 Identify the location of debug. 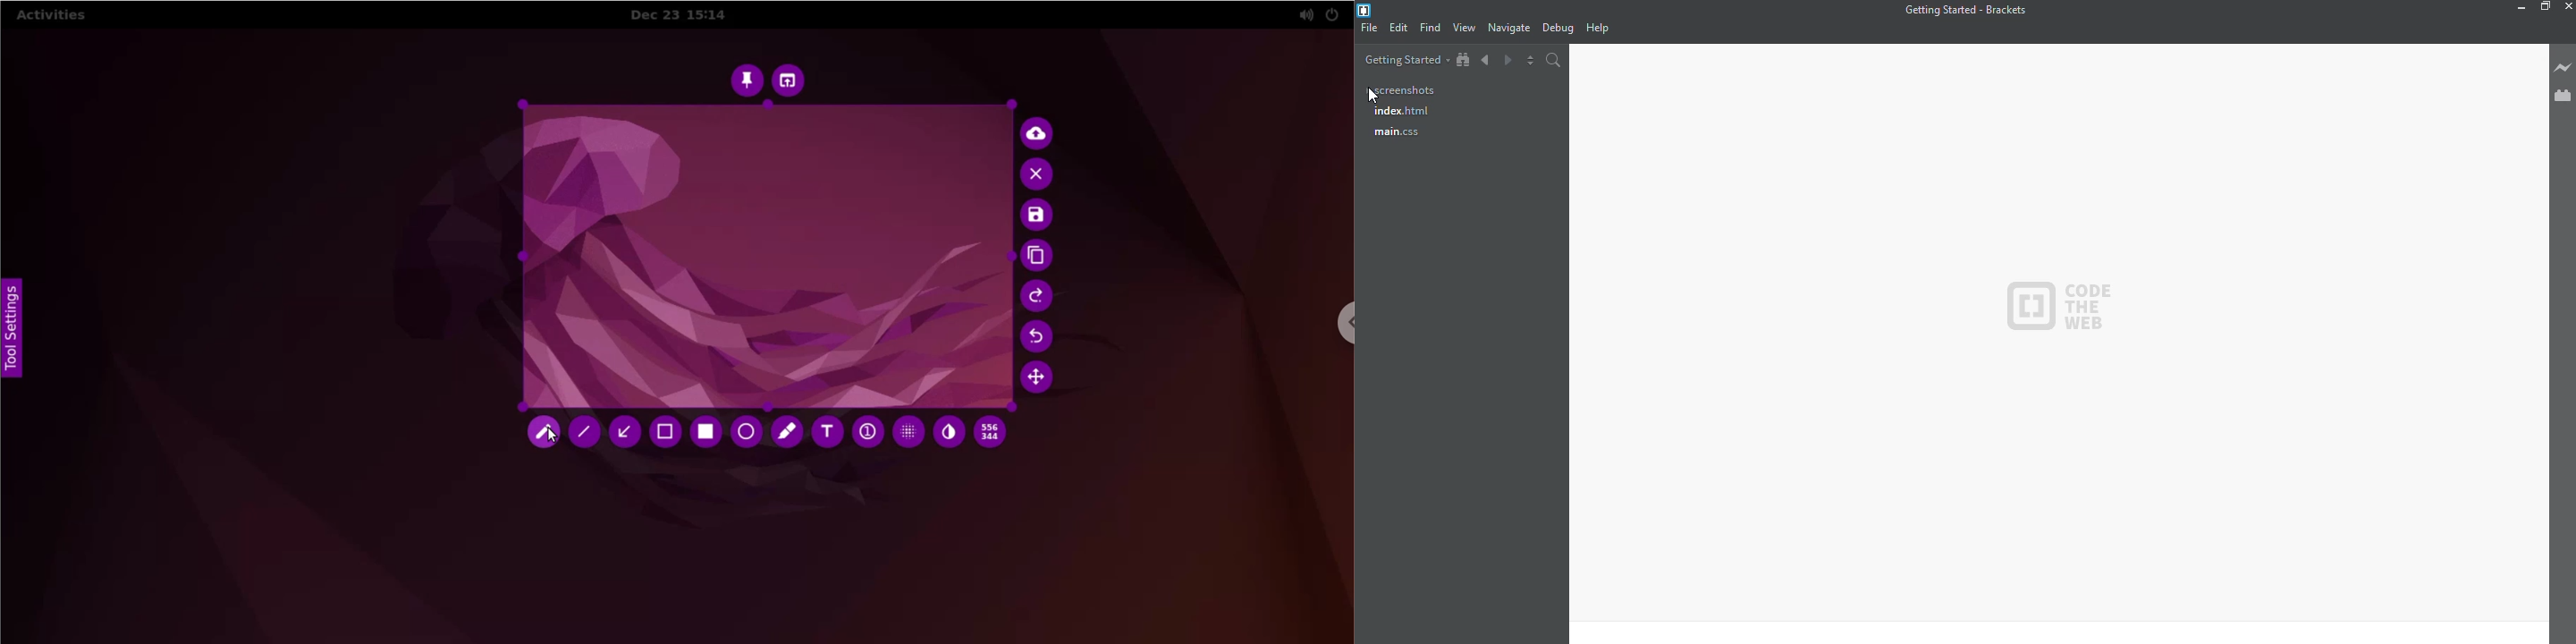
(1558, 29).